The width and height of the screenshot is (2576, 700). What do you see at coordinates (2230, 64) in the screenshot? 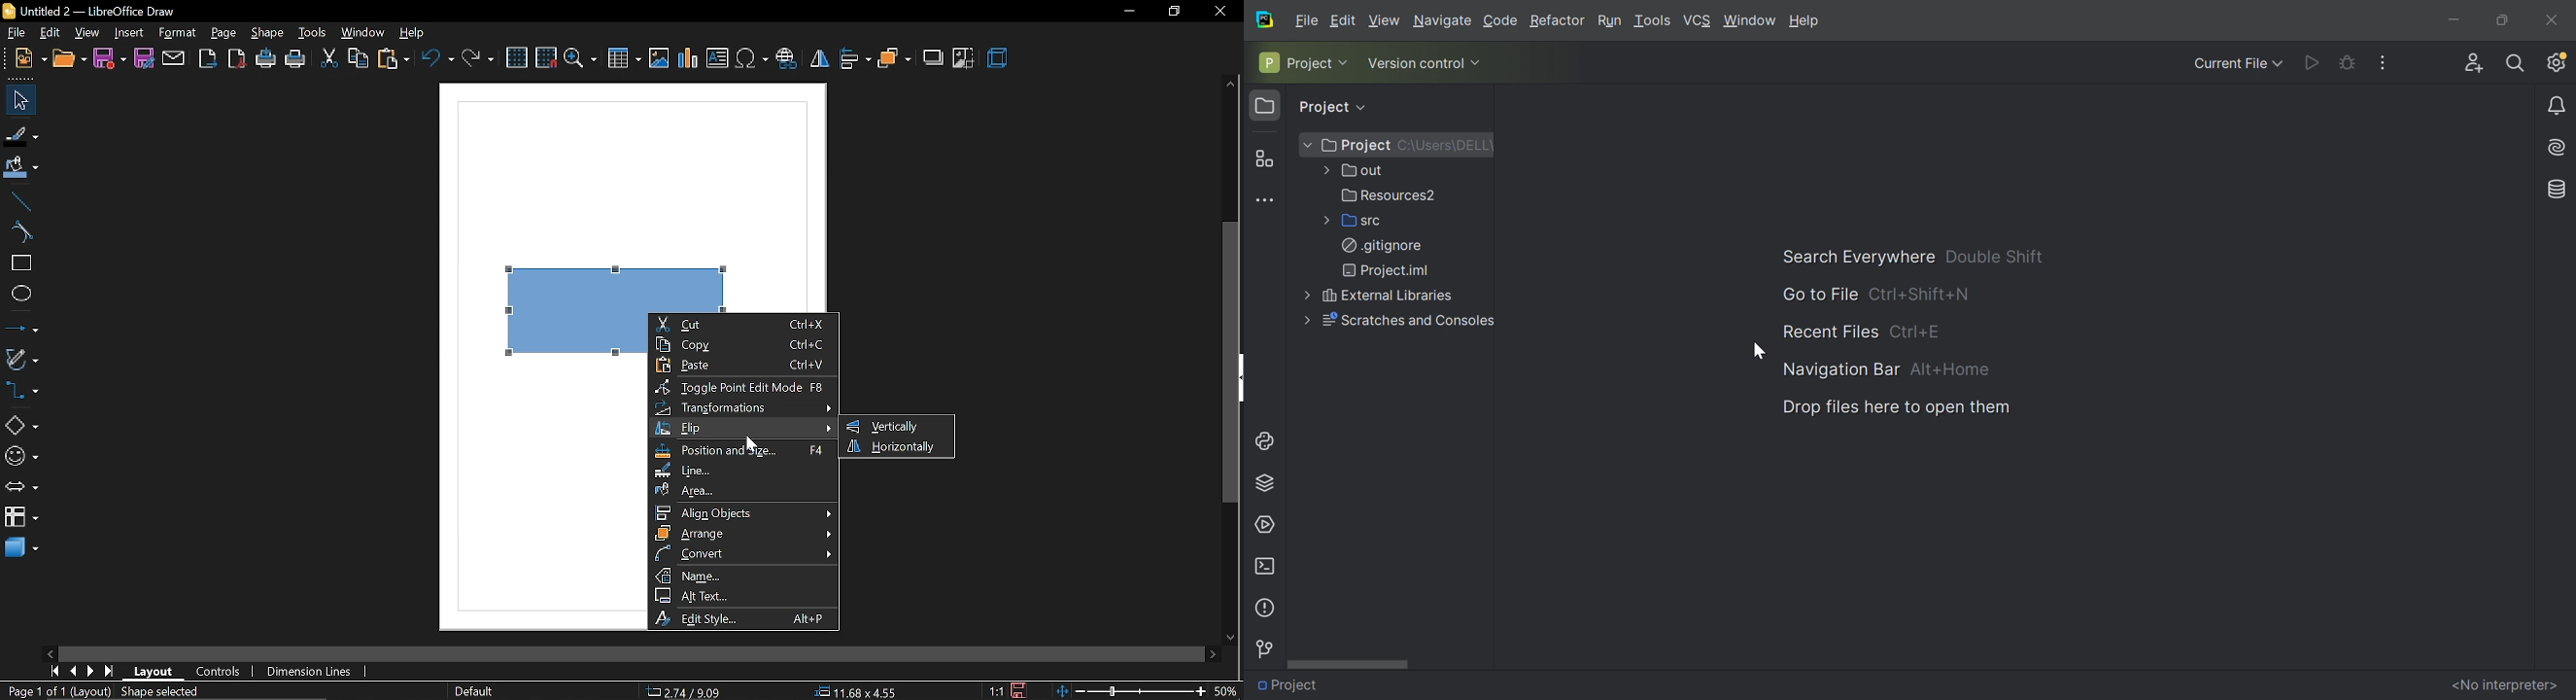
I see `Current File` at bounding box center [2230, 64].